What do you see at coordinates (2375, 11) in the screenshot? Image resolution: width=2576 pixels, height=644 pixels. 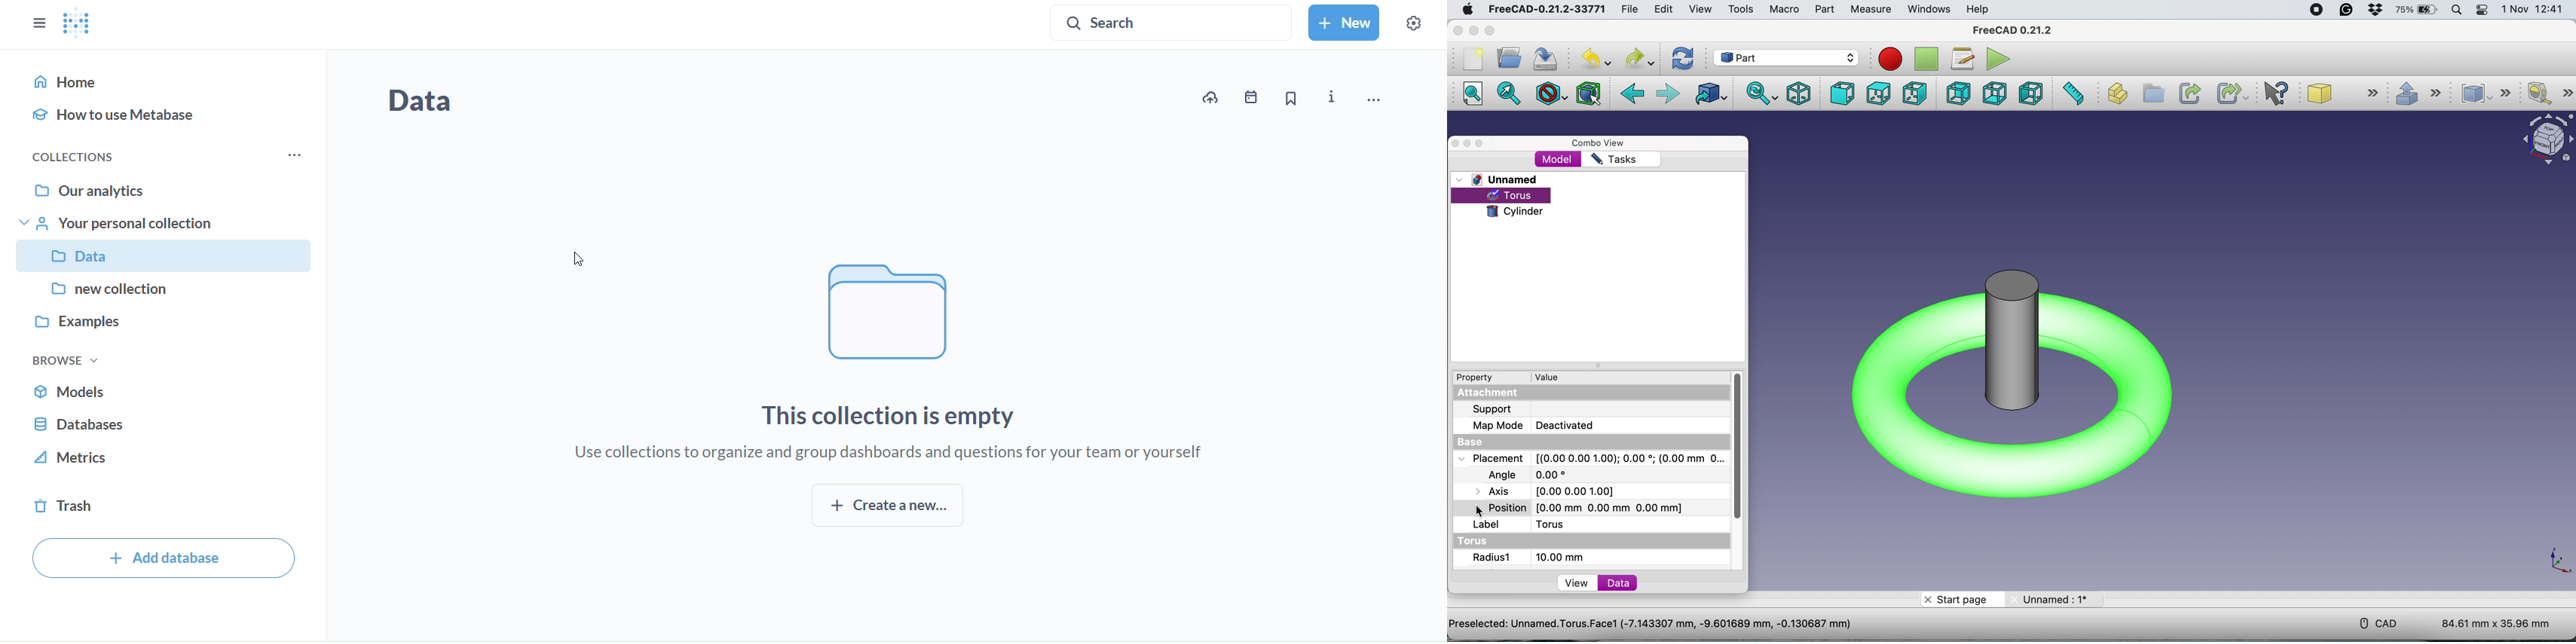 I see `dropbox` at bounding box center [2375, 11].